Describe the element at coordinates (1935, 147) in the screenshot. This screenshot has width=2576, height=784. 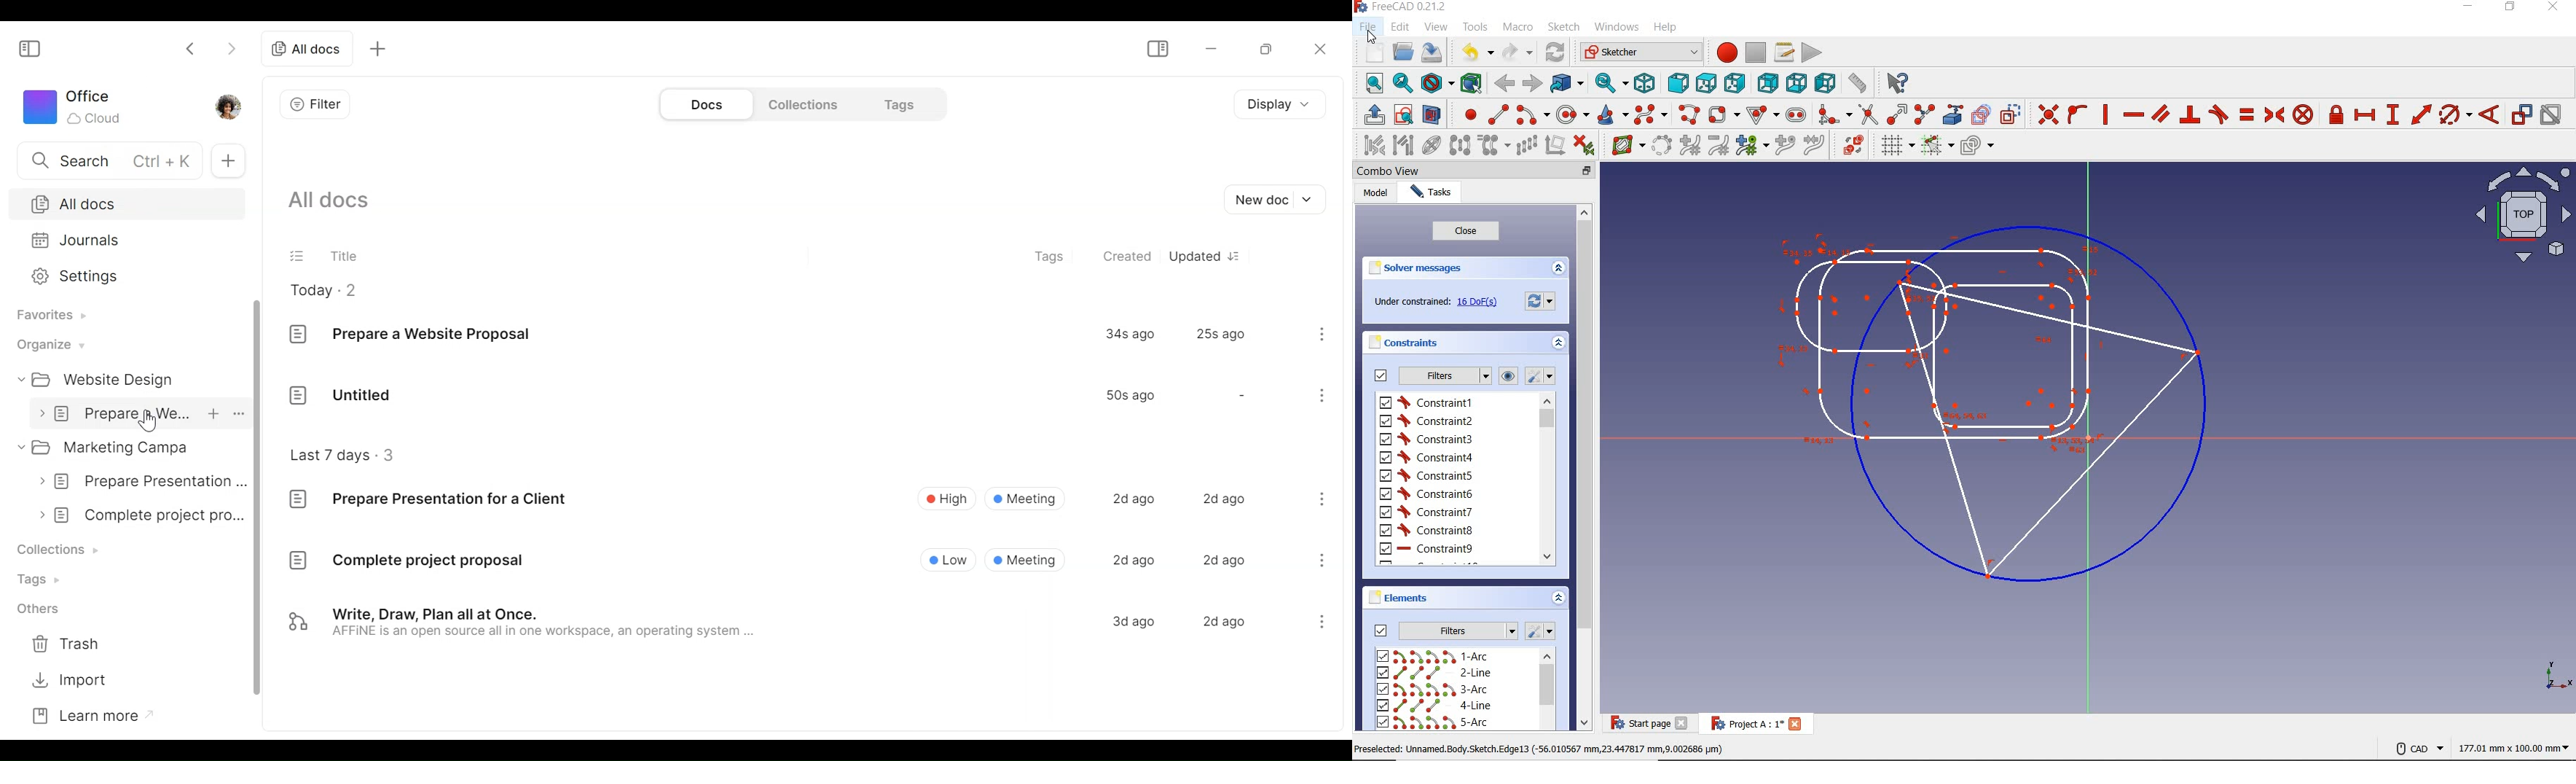
I see `toggle snap` at that location.